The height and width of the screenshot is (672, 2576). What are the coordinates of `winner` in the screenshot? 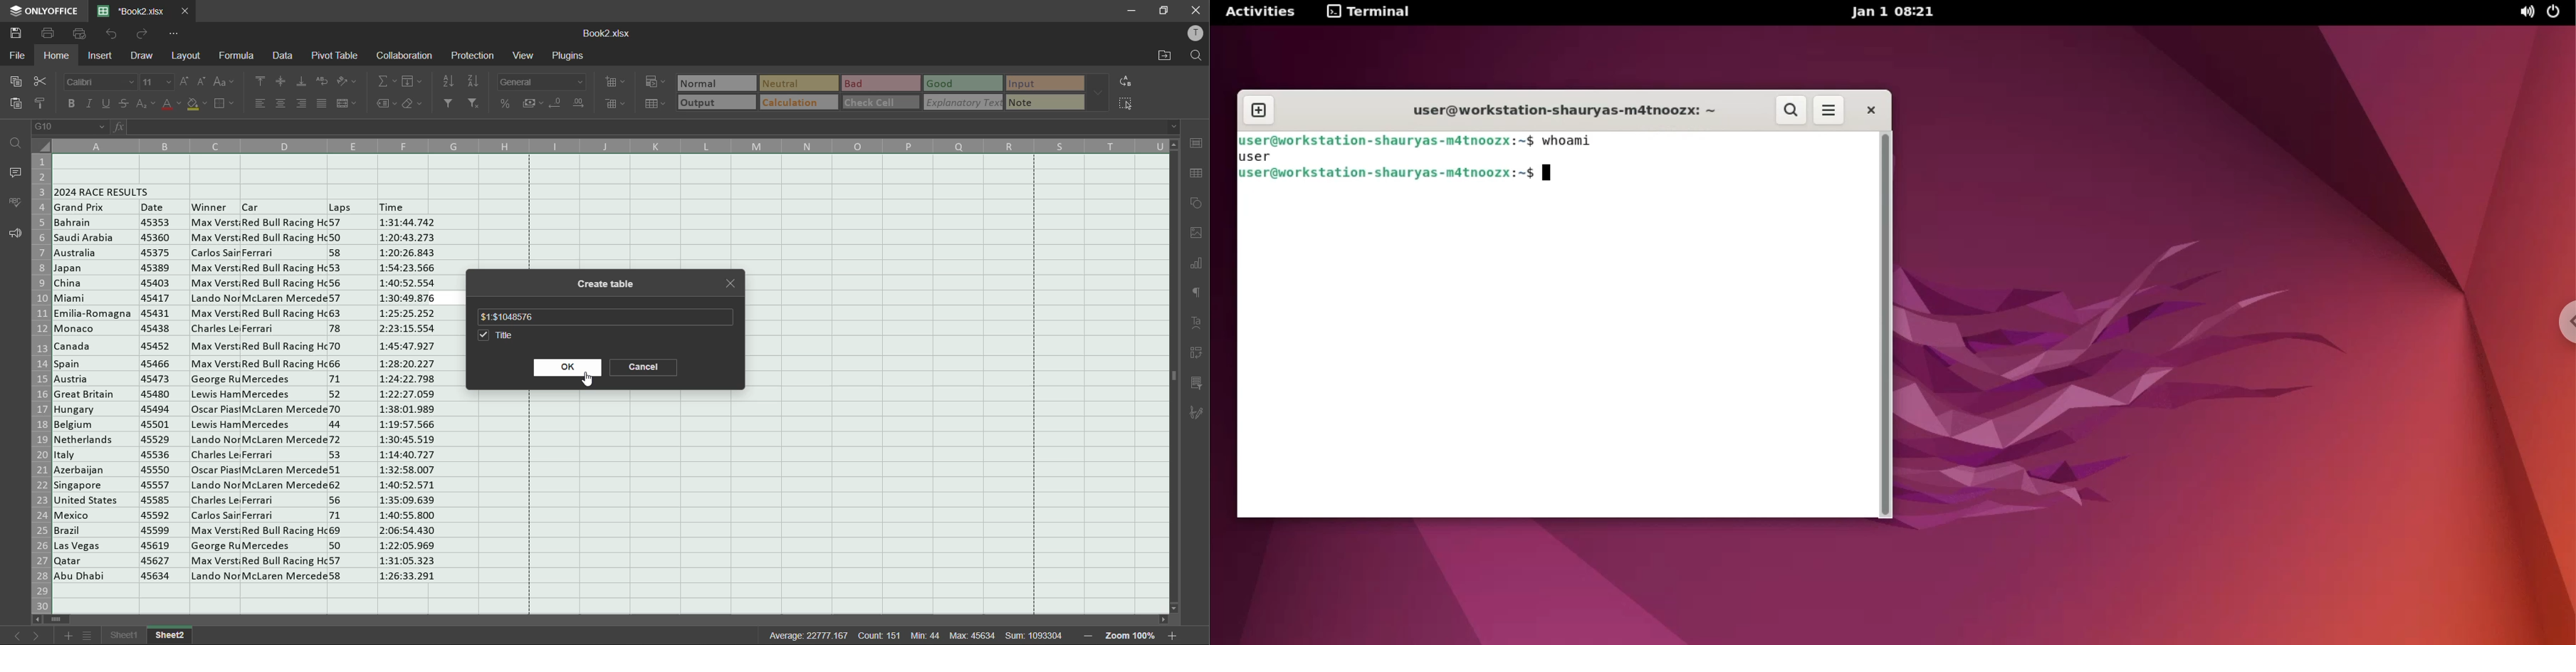 It's located at (216, 399).